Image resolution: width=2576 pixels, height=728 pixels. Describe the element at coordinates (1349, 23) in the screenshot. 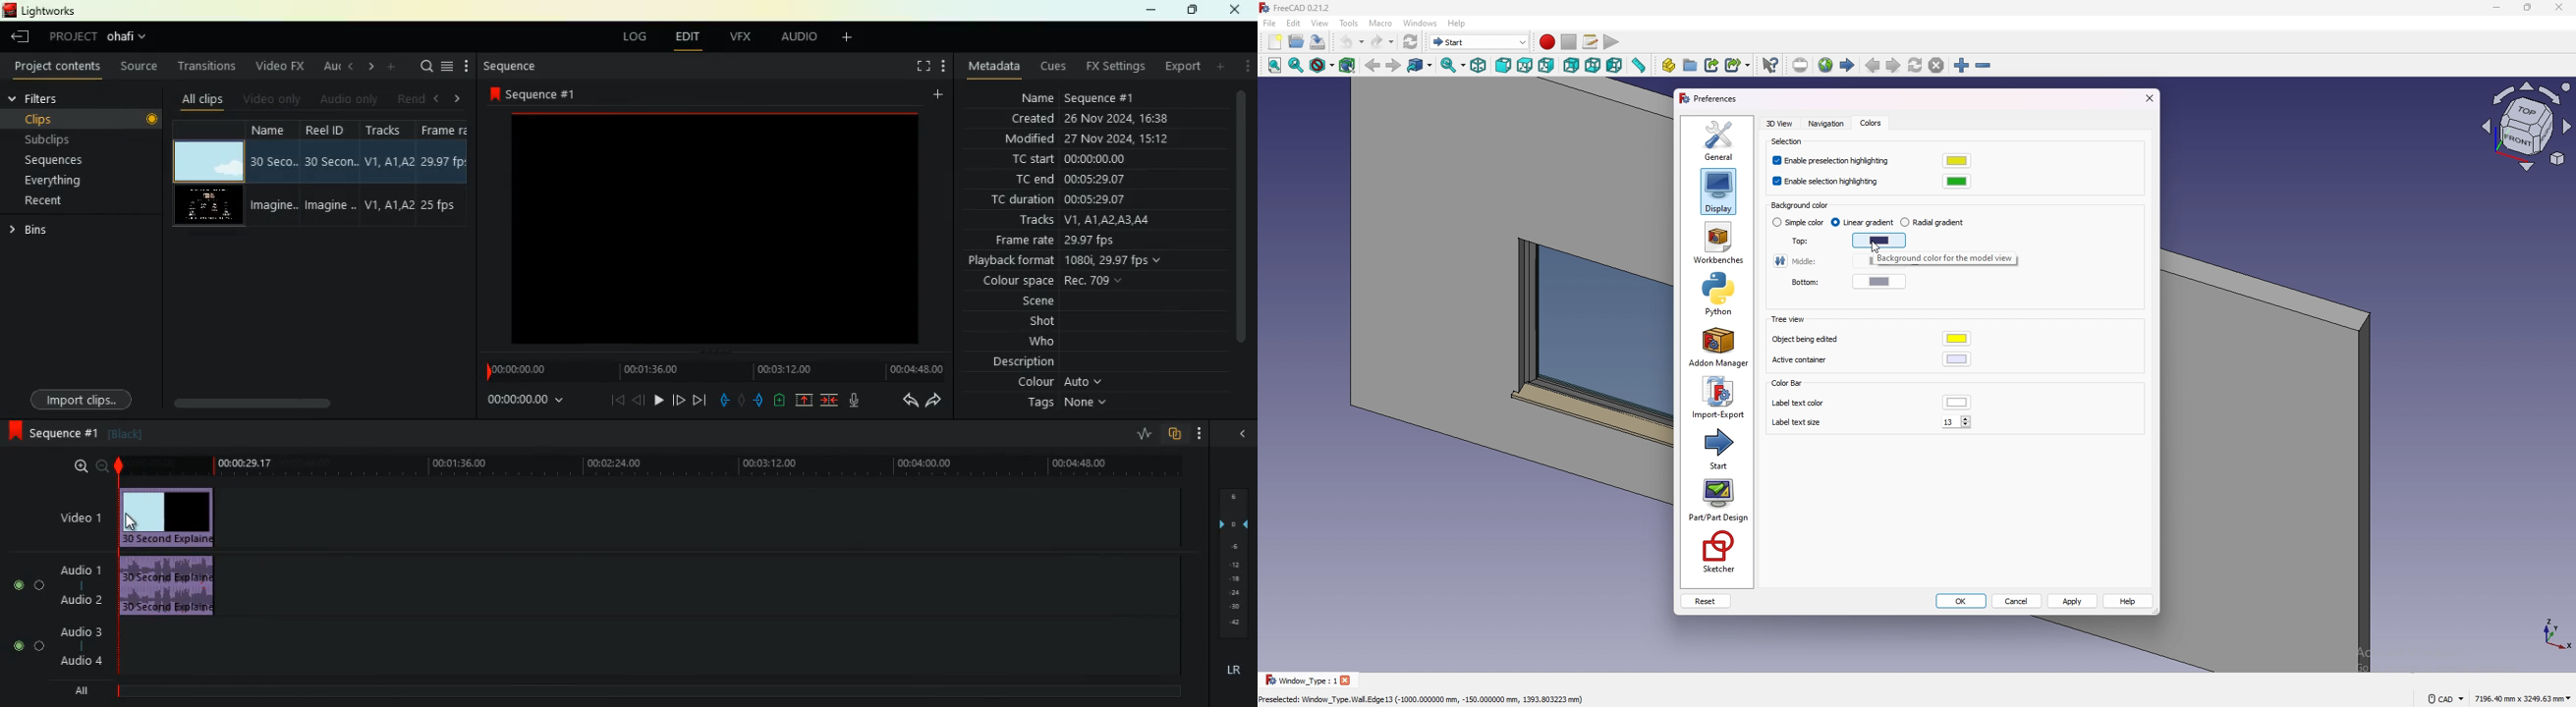

I see `tools` at that location.